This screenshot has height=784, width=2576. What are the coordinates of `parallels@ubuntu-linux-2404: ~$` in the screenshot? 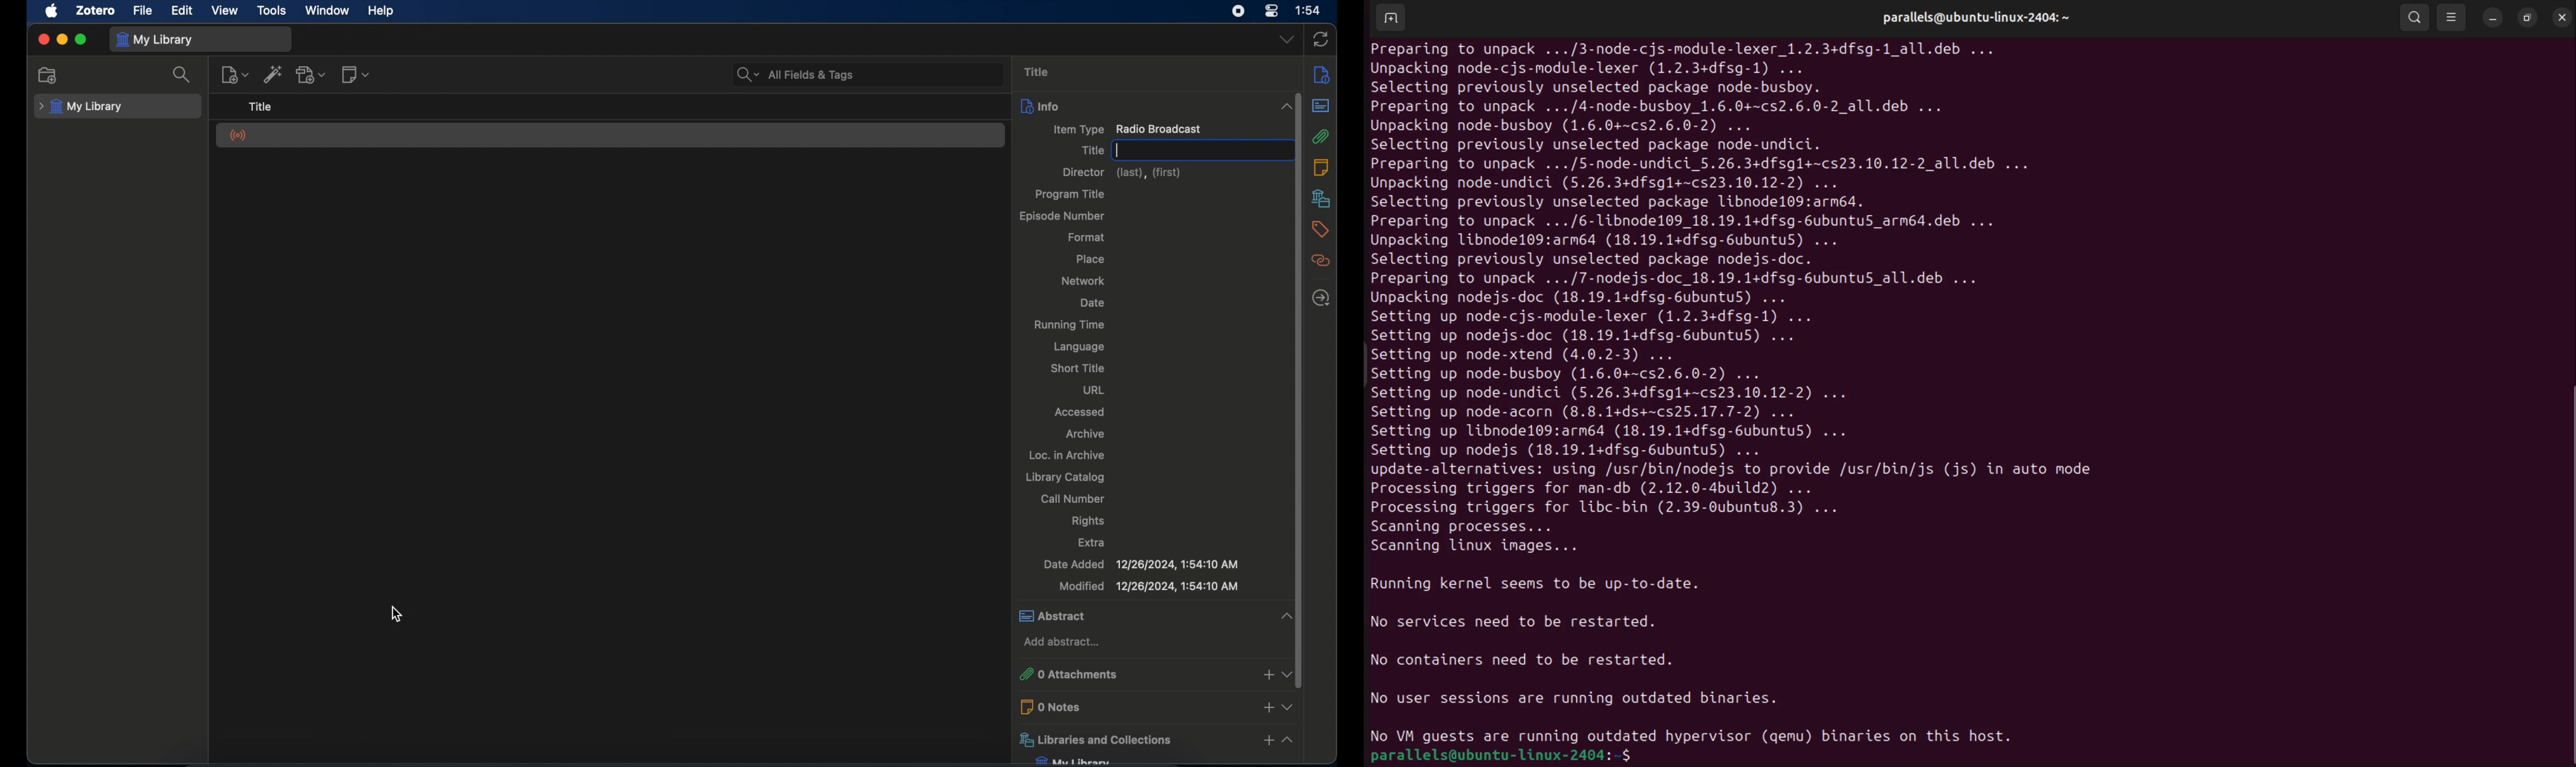 It's located at (1502, 757).